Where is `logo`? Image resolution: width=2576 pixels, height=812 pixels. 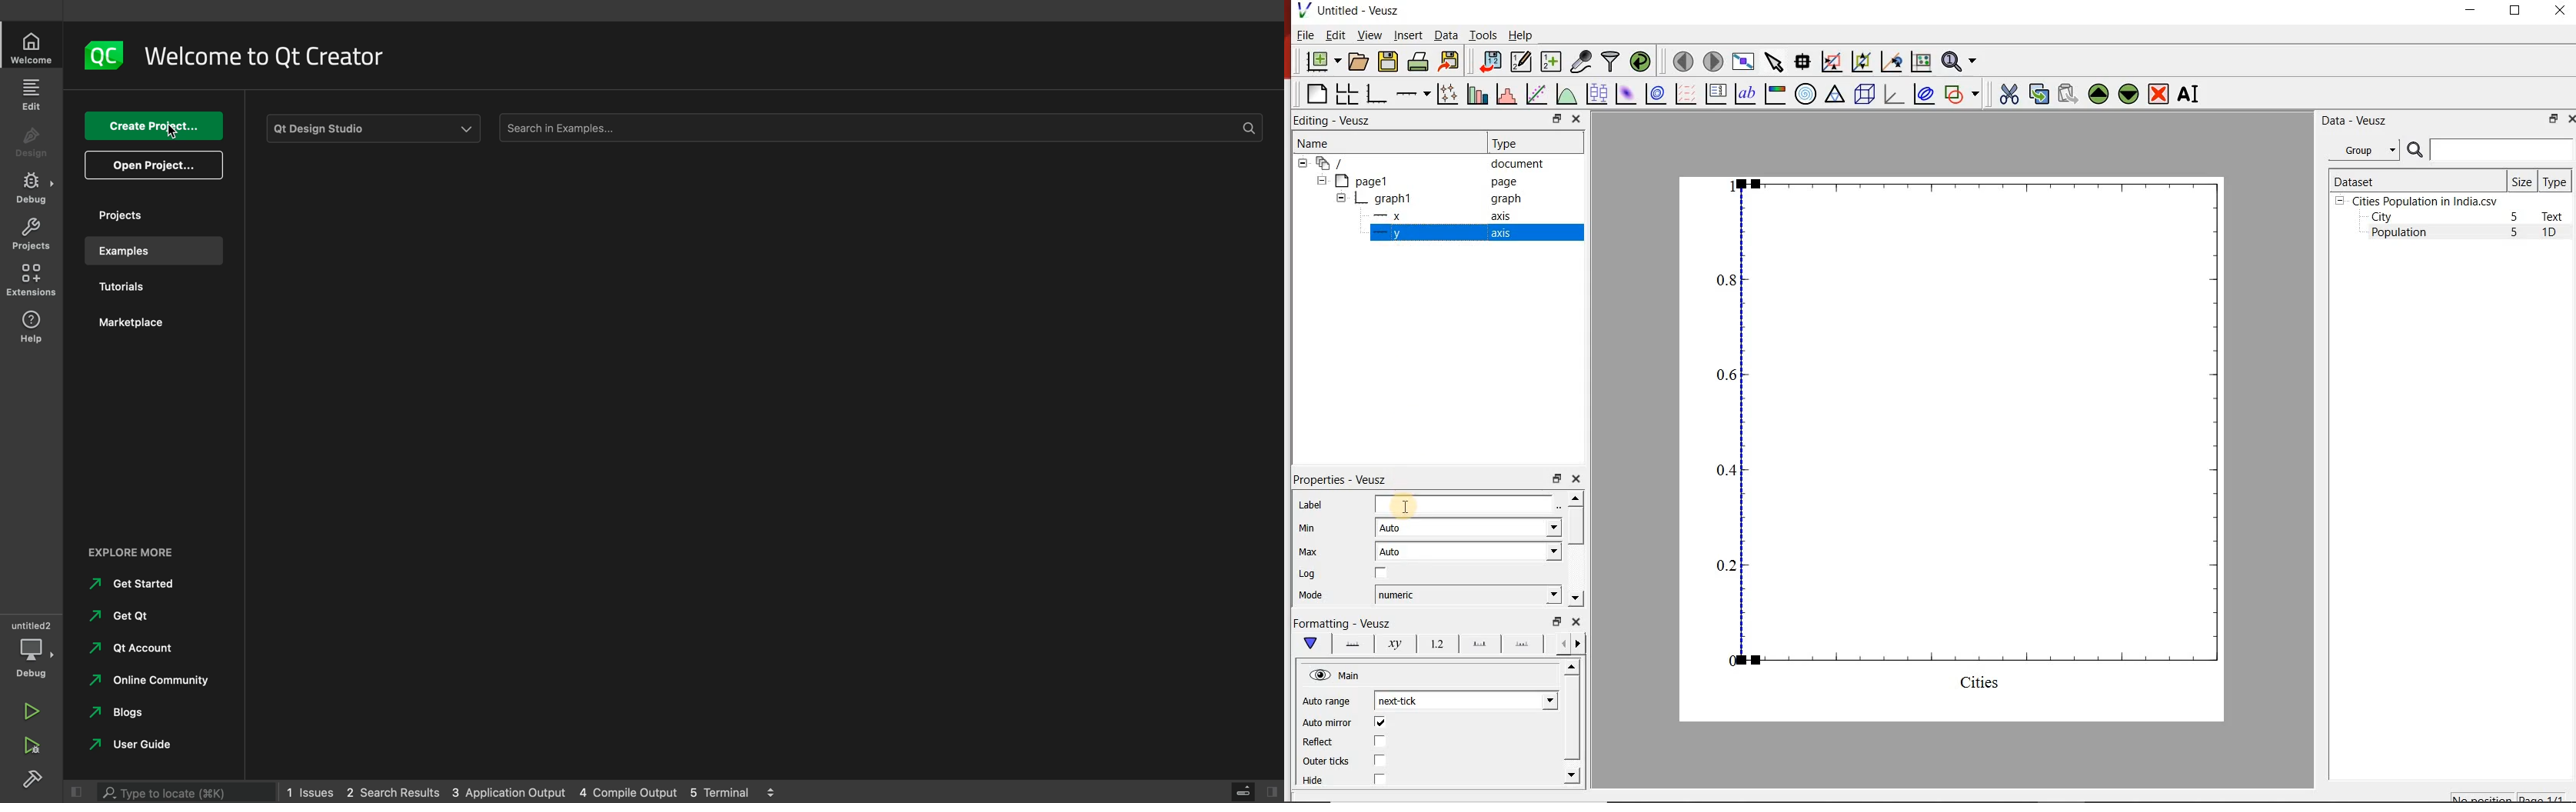
logo is located at coordinates (105, 56).